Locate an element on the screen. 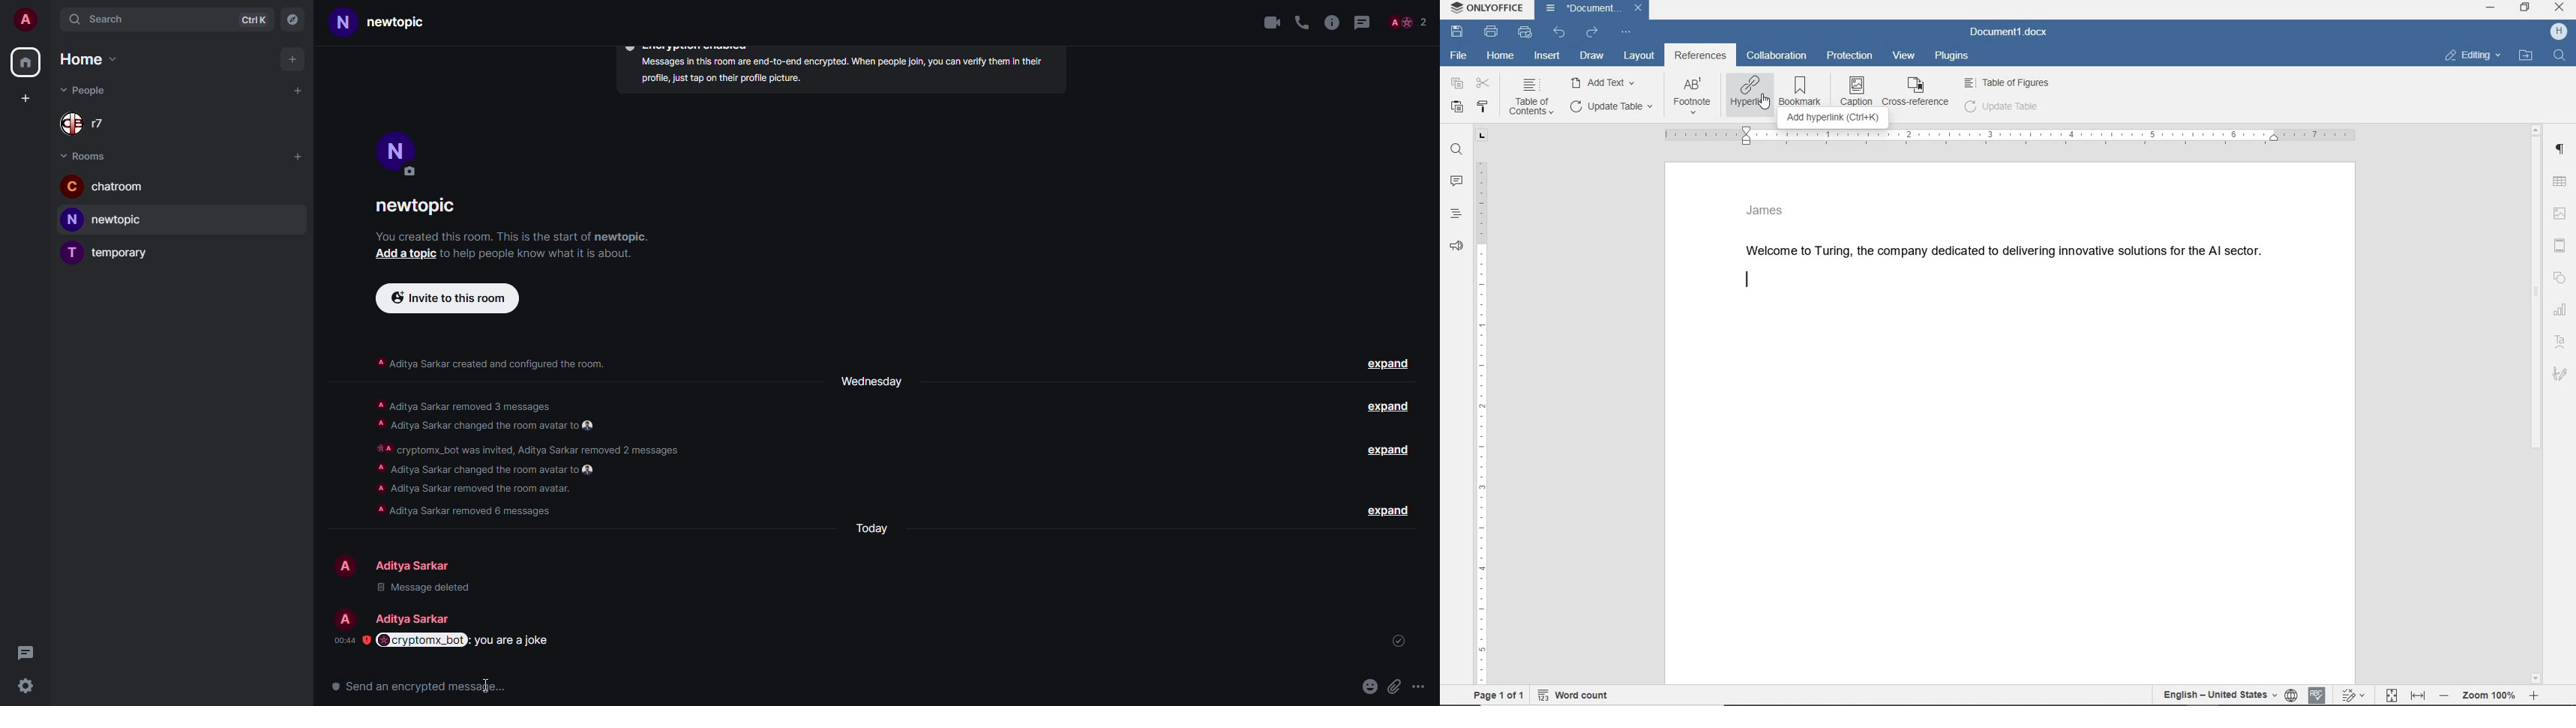  copy is located at coordinates (1457, 83).